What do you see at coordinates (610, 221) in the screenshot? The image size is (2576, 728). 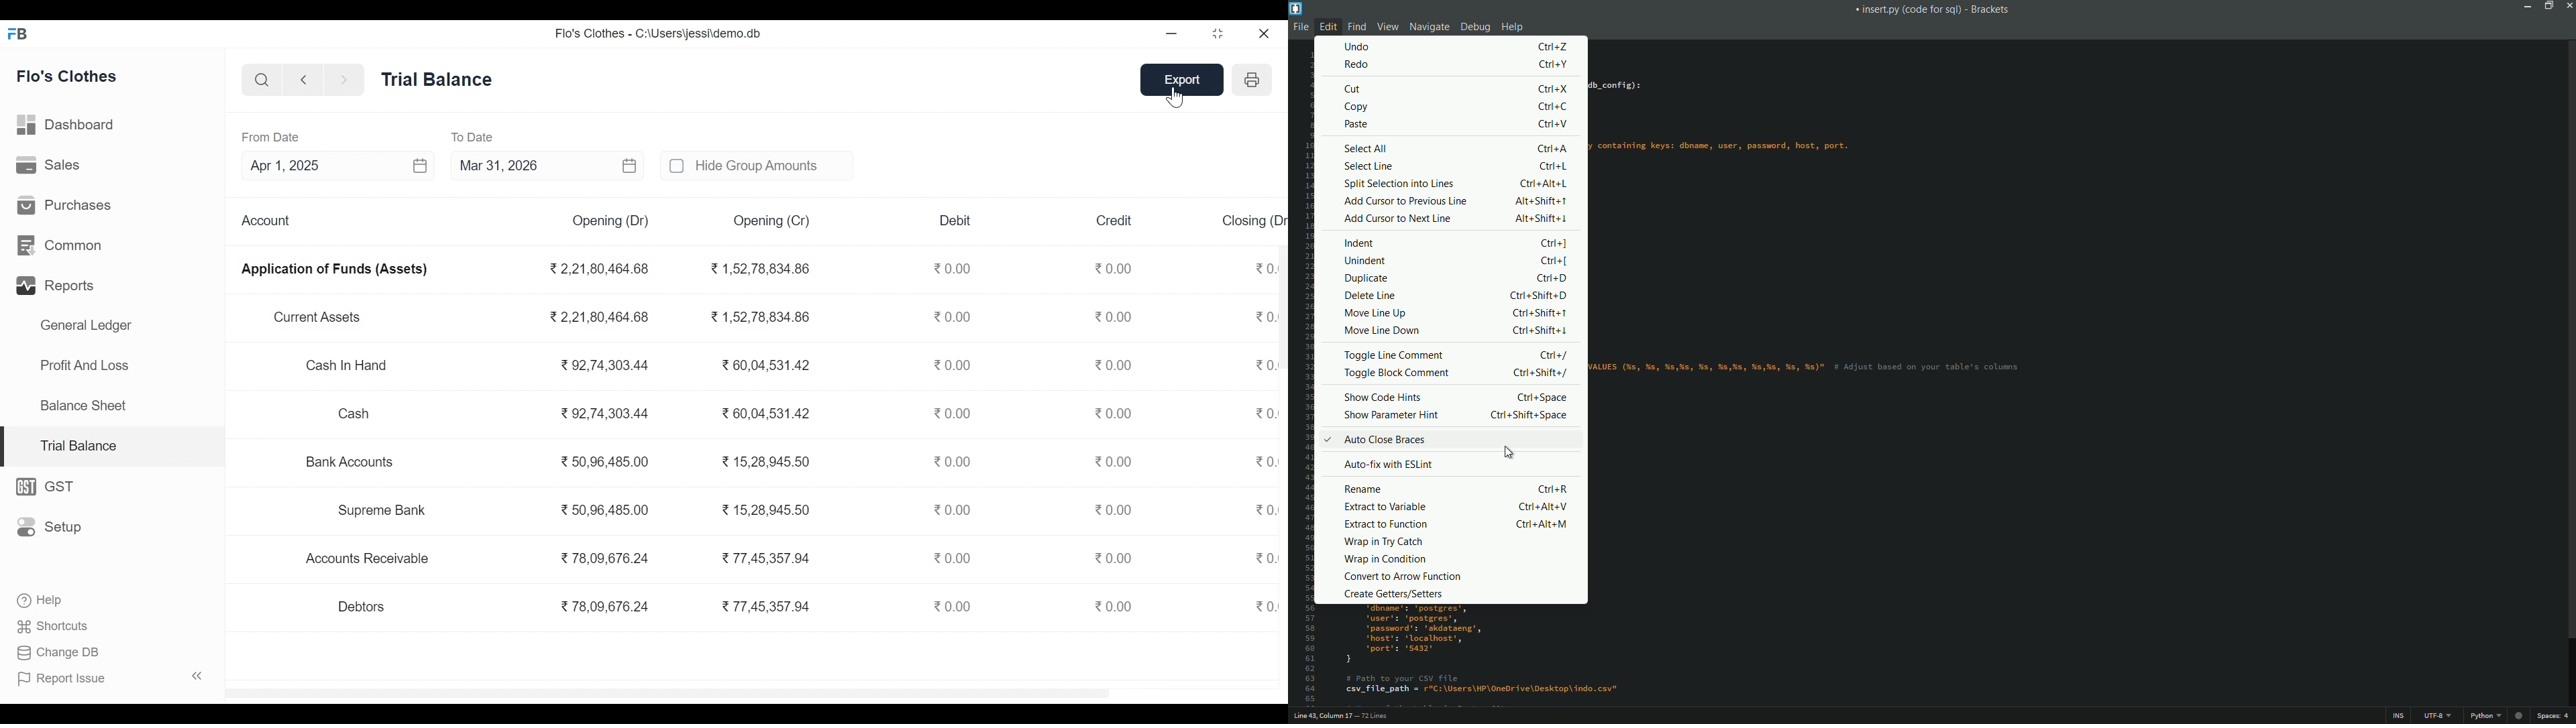 I see `Opening (Dr)` at bounding box center [610, 221].